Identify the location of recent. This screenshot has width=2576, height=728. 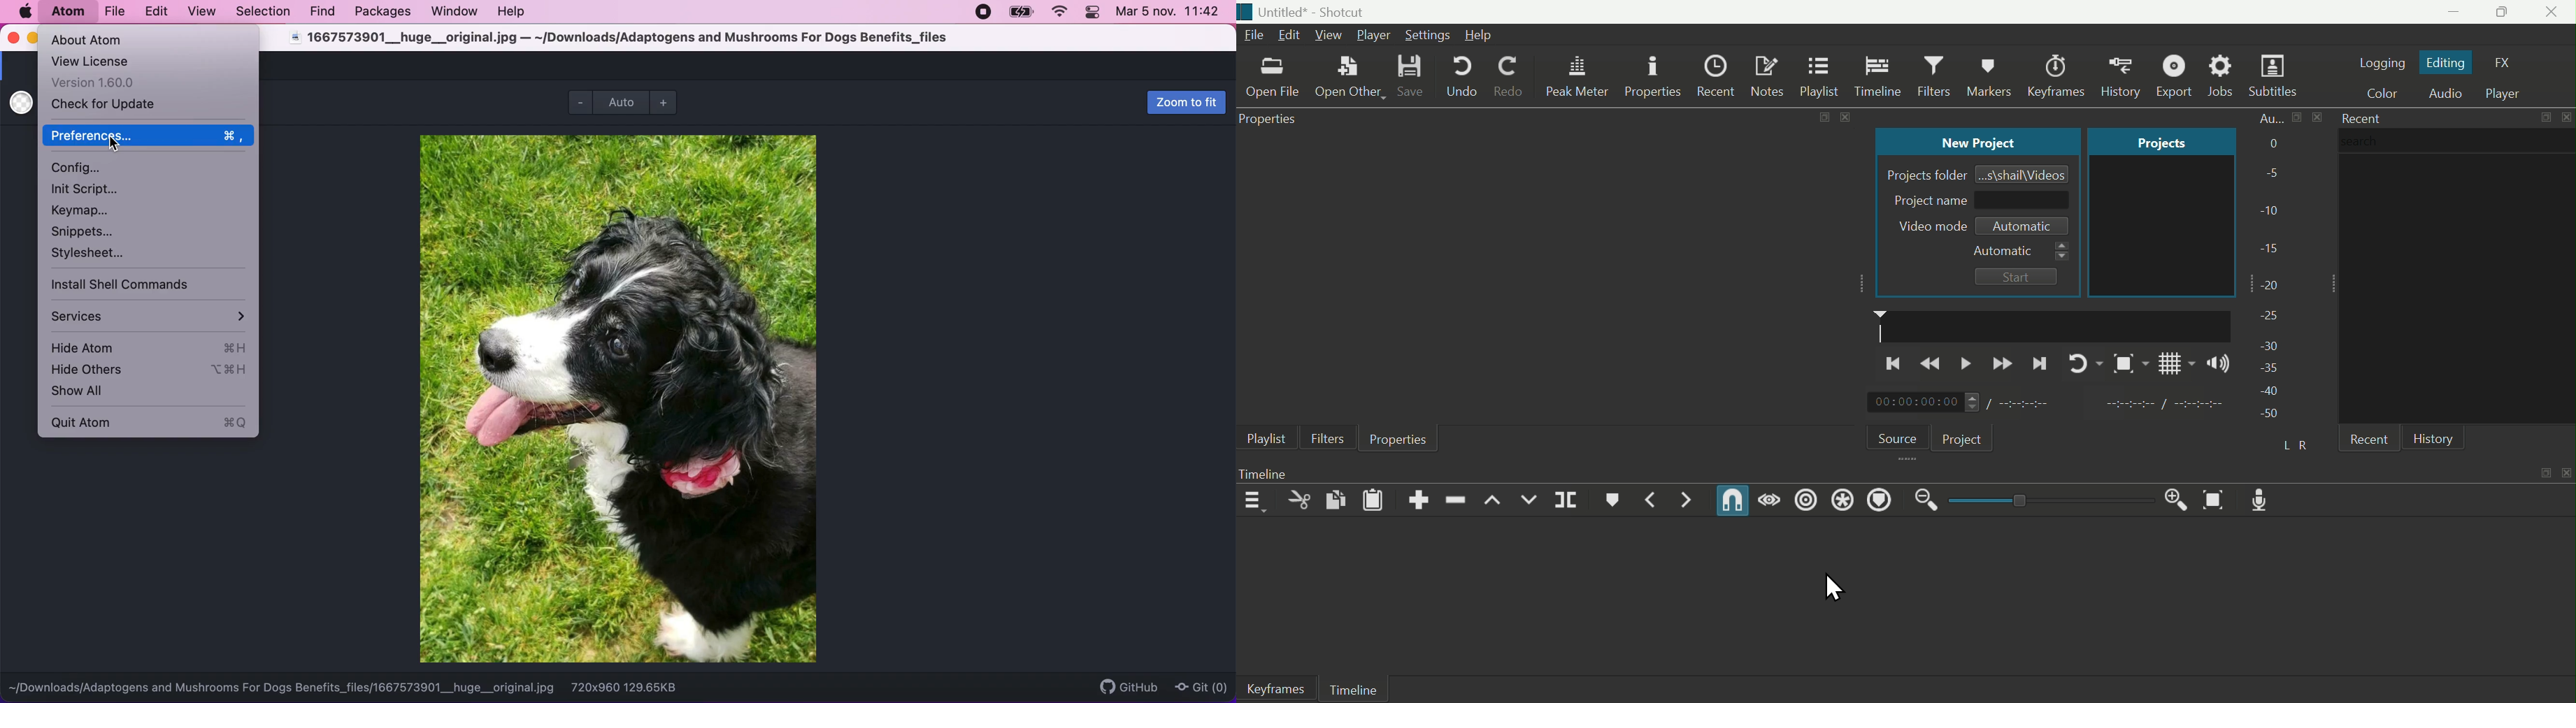
(2368, 438).